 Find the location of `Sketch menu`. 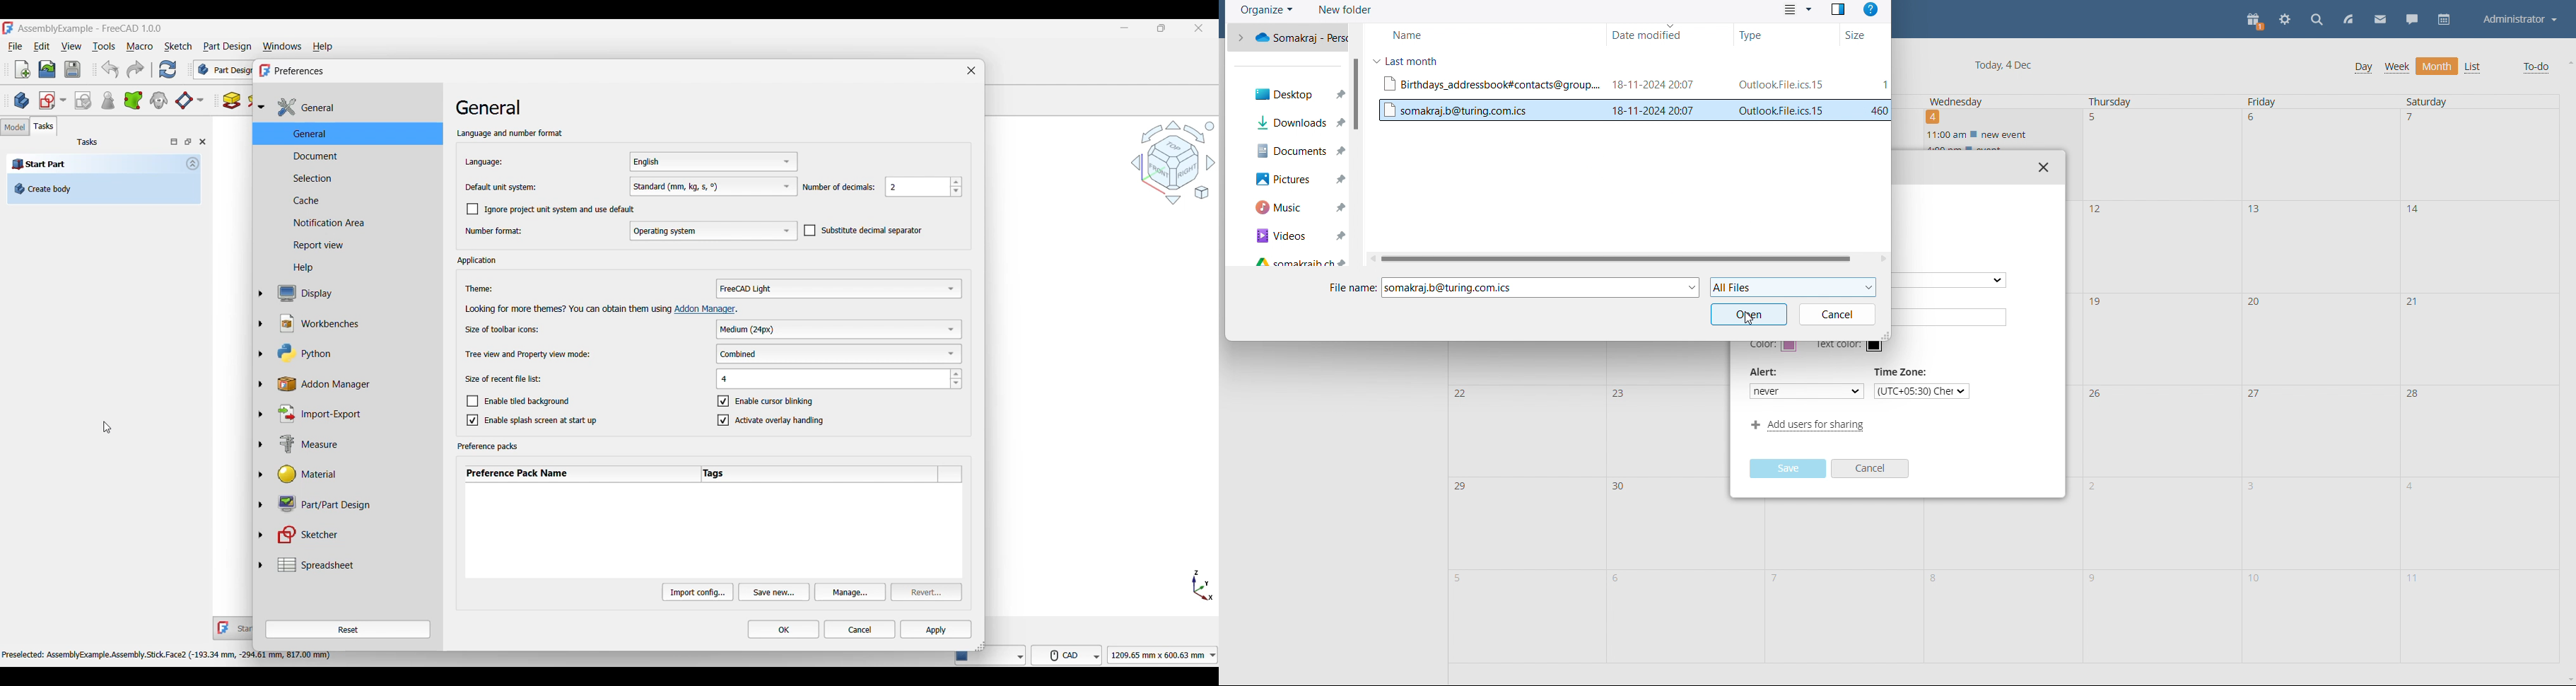

Sketch menu is located at coordinates (178, 47).